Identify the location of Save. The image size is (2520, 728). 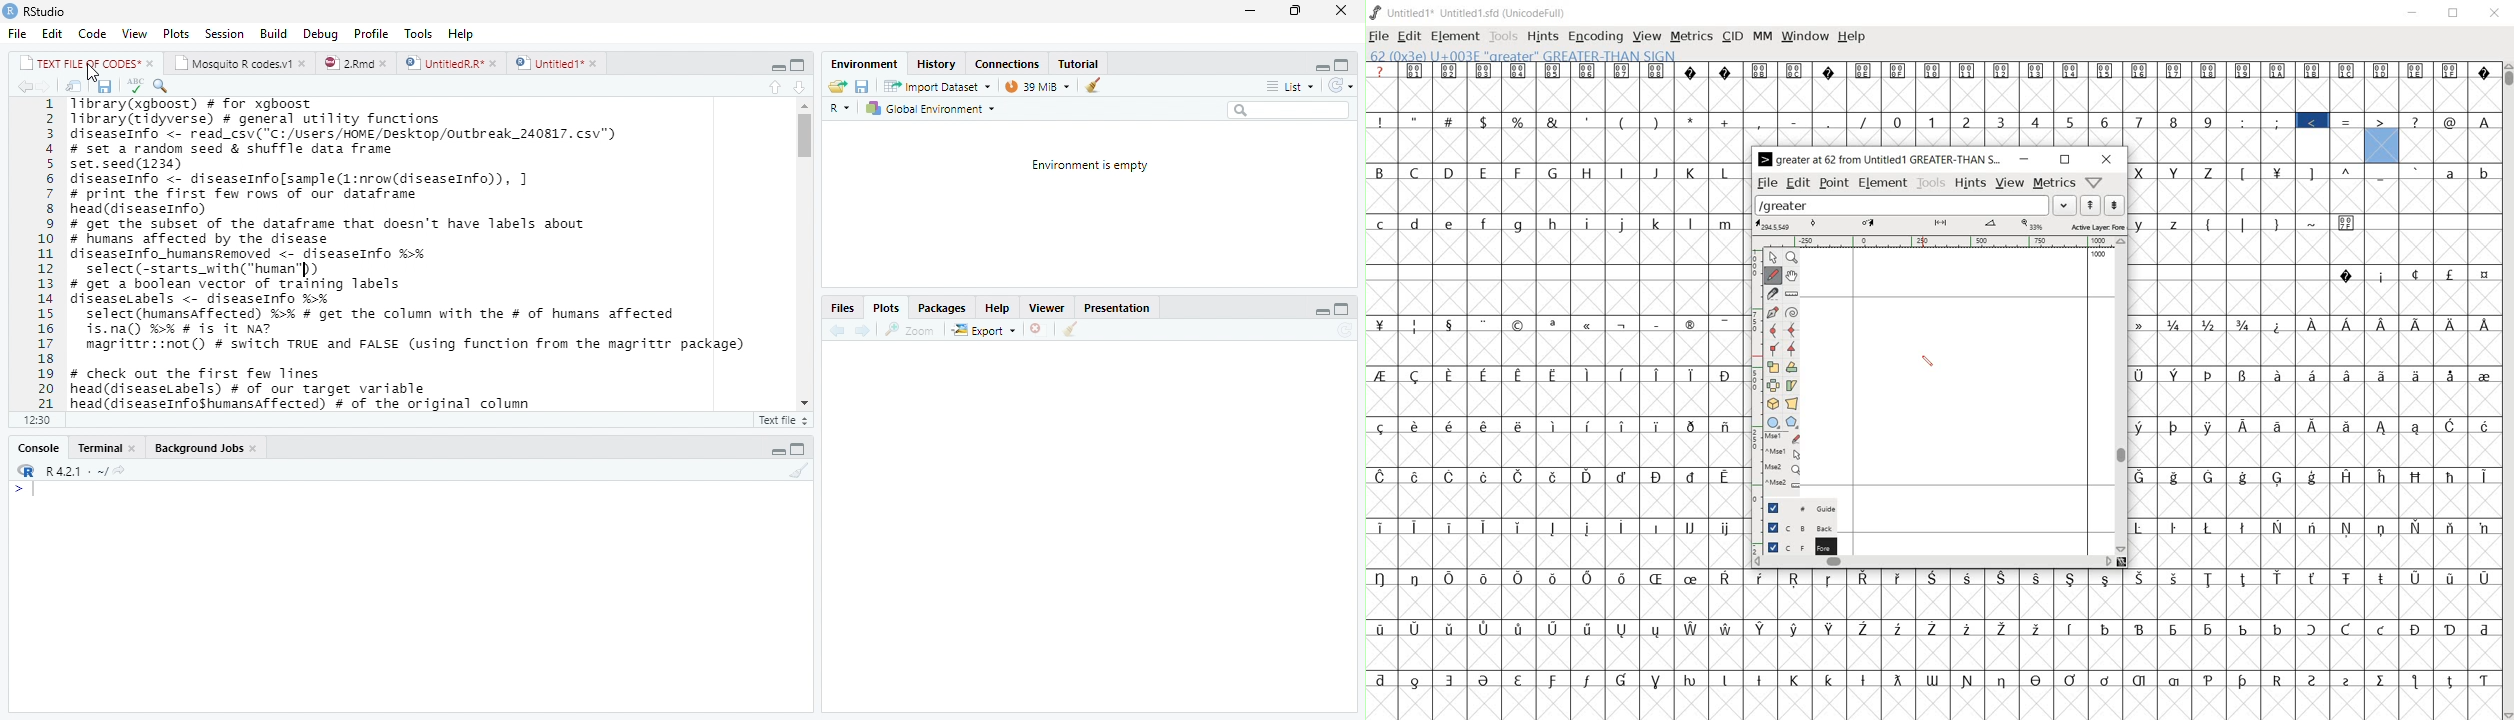
(863, 85).